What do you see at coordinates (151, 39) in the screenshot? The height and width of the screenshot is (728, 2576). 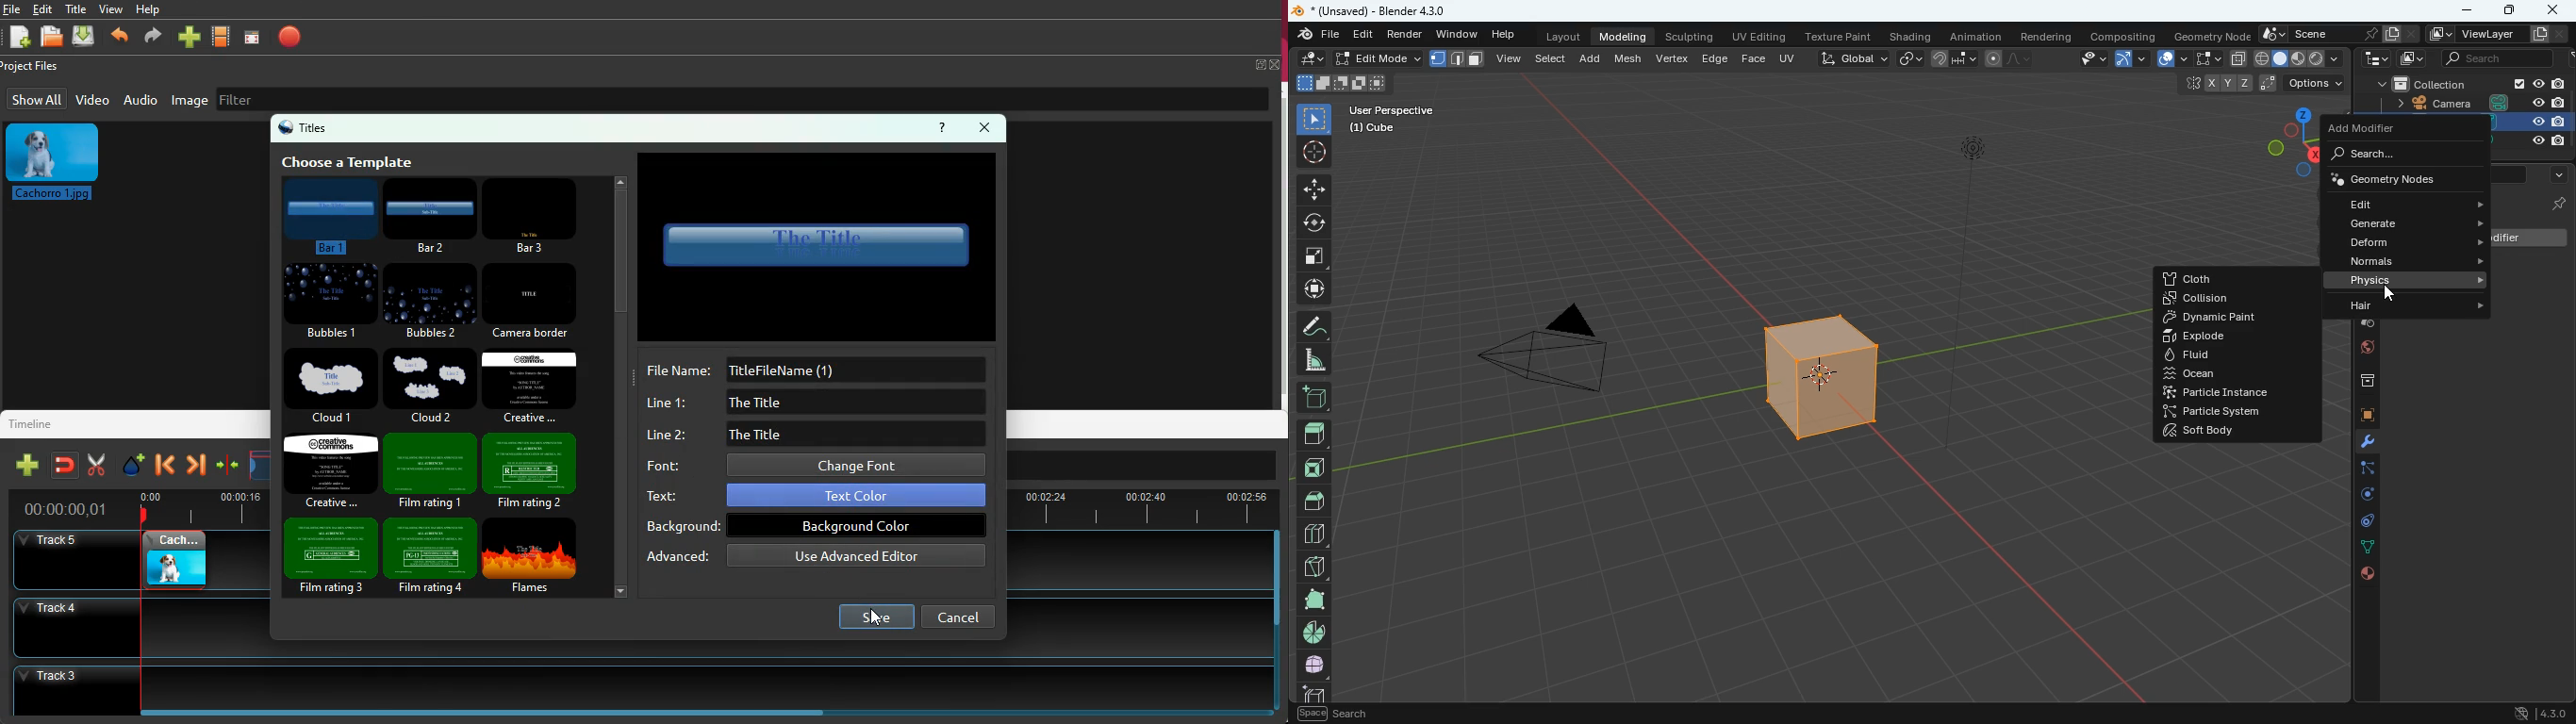 I see `forward` at bounding box center [151, 39].